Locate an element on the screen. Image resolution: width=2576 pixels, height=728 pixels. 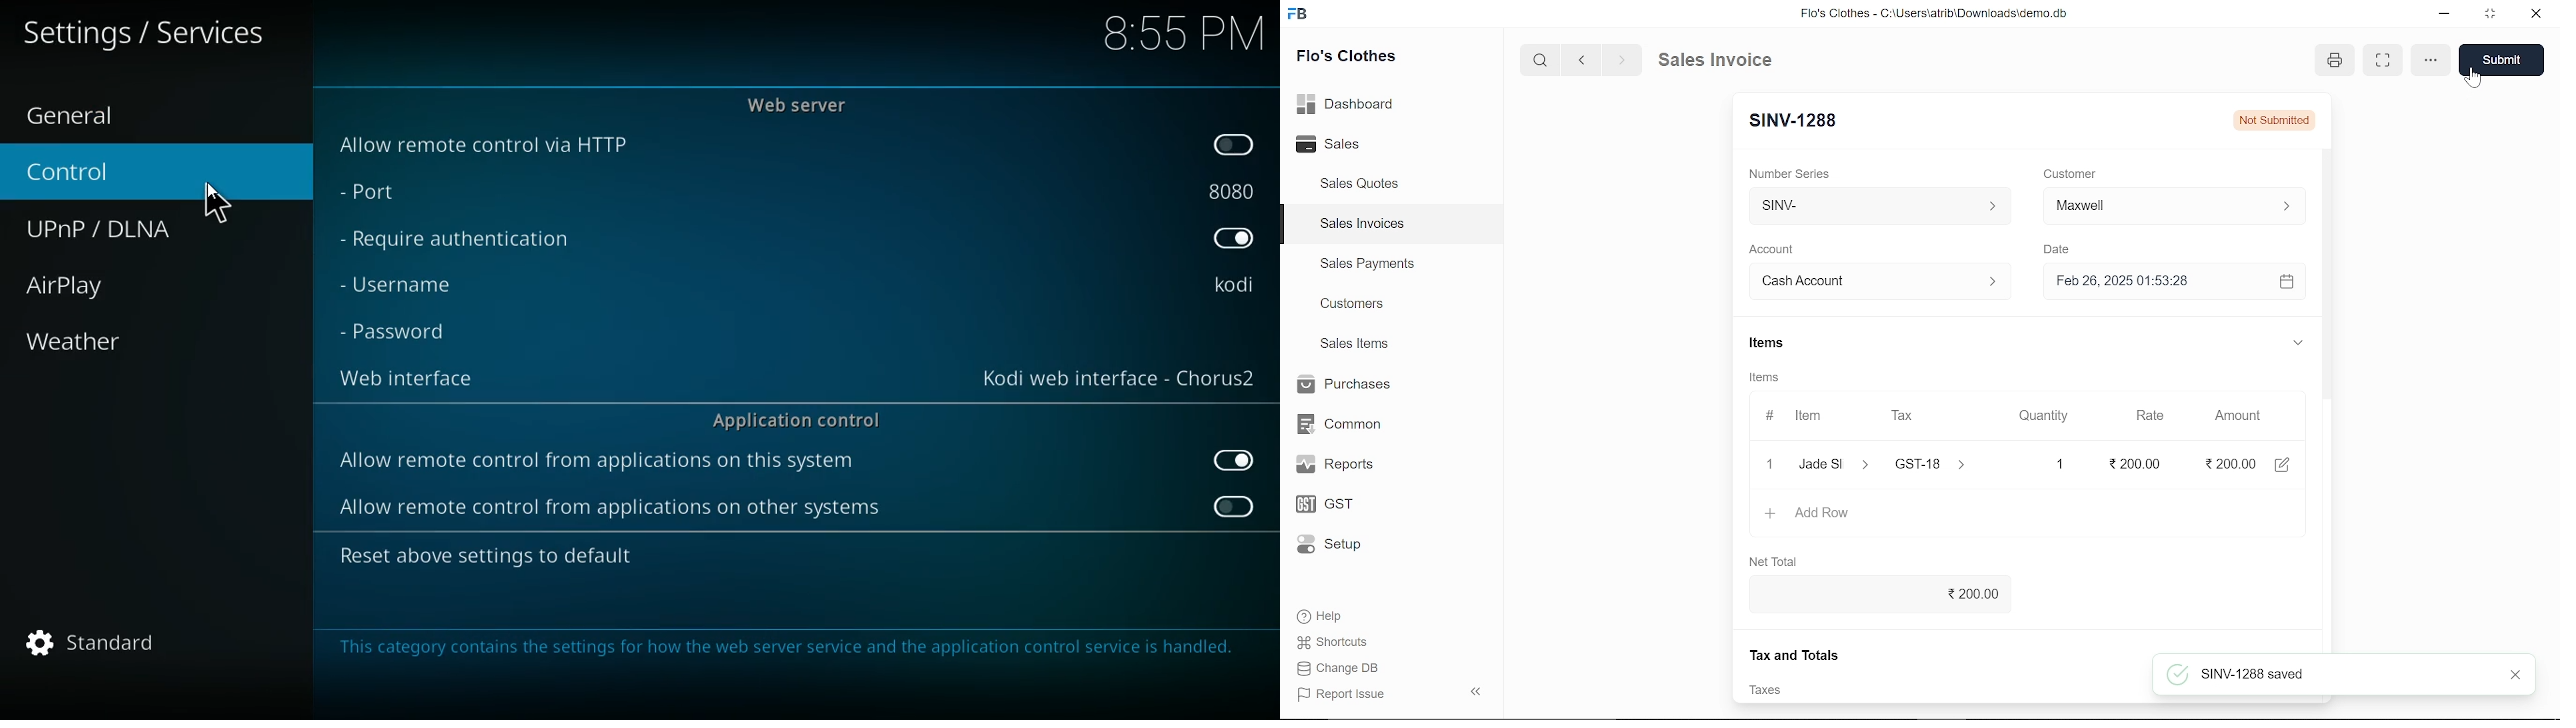
SINV-1288 saved is located at coordinates (2236, 674).